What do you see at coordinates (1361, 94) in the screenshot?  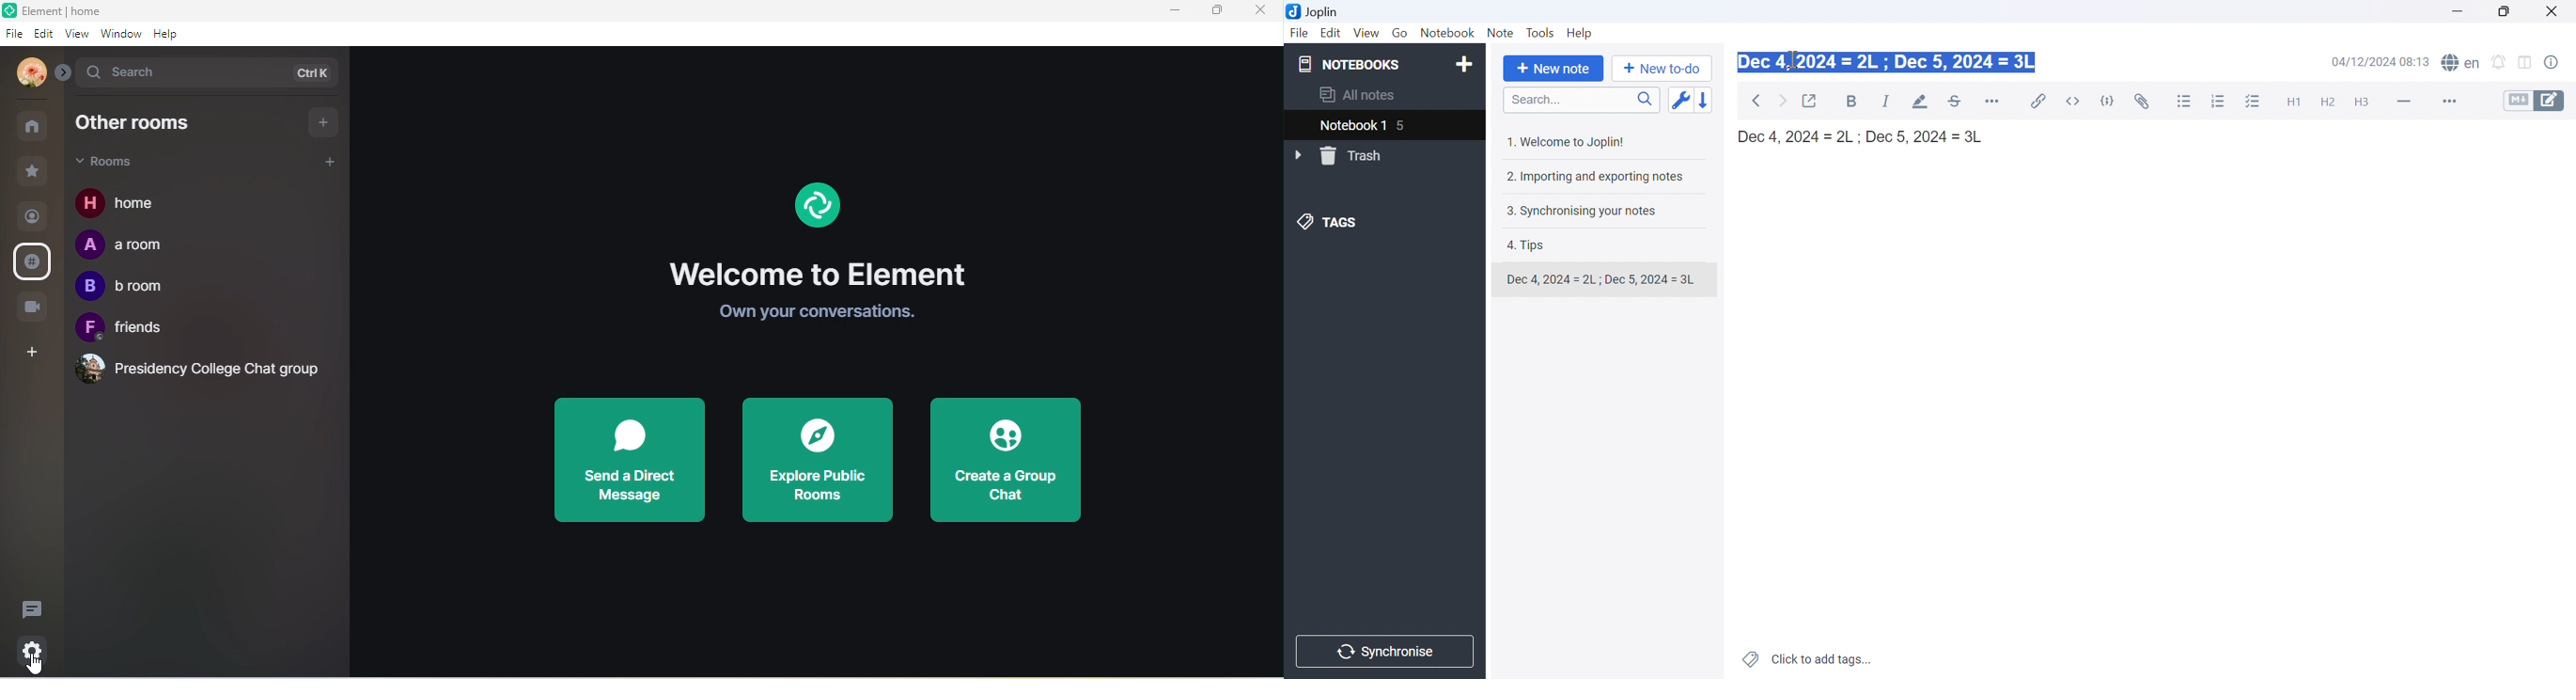 I see `All notes` at bounding box center [1361, 94].